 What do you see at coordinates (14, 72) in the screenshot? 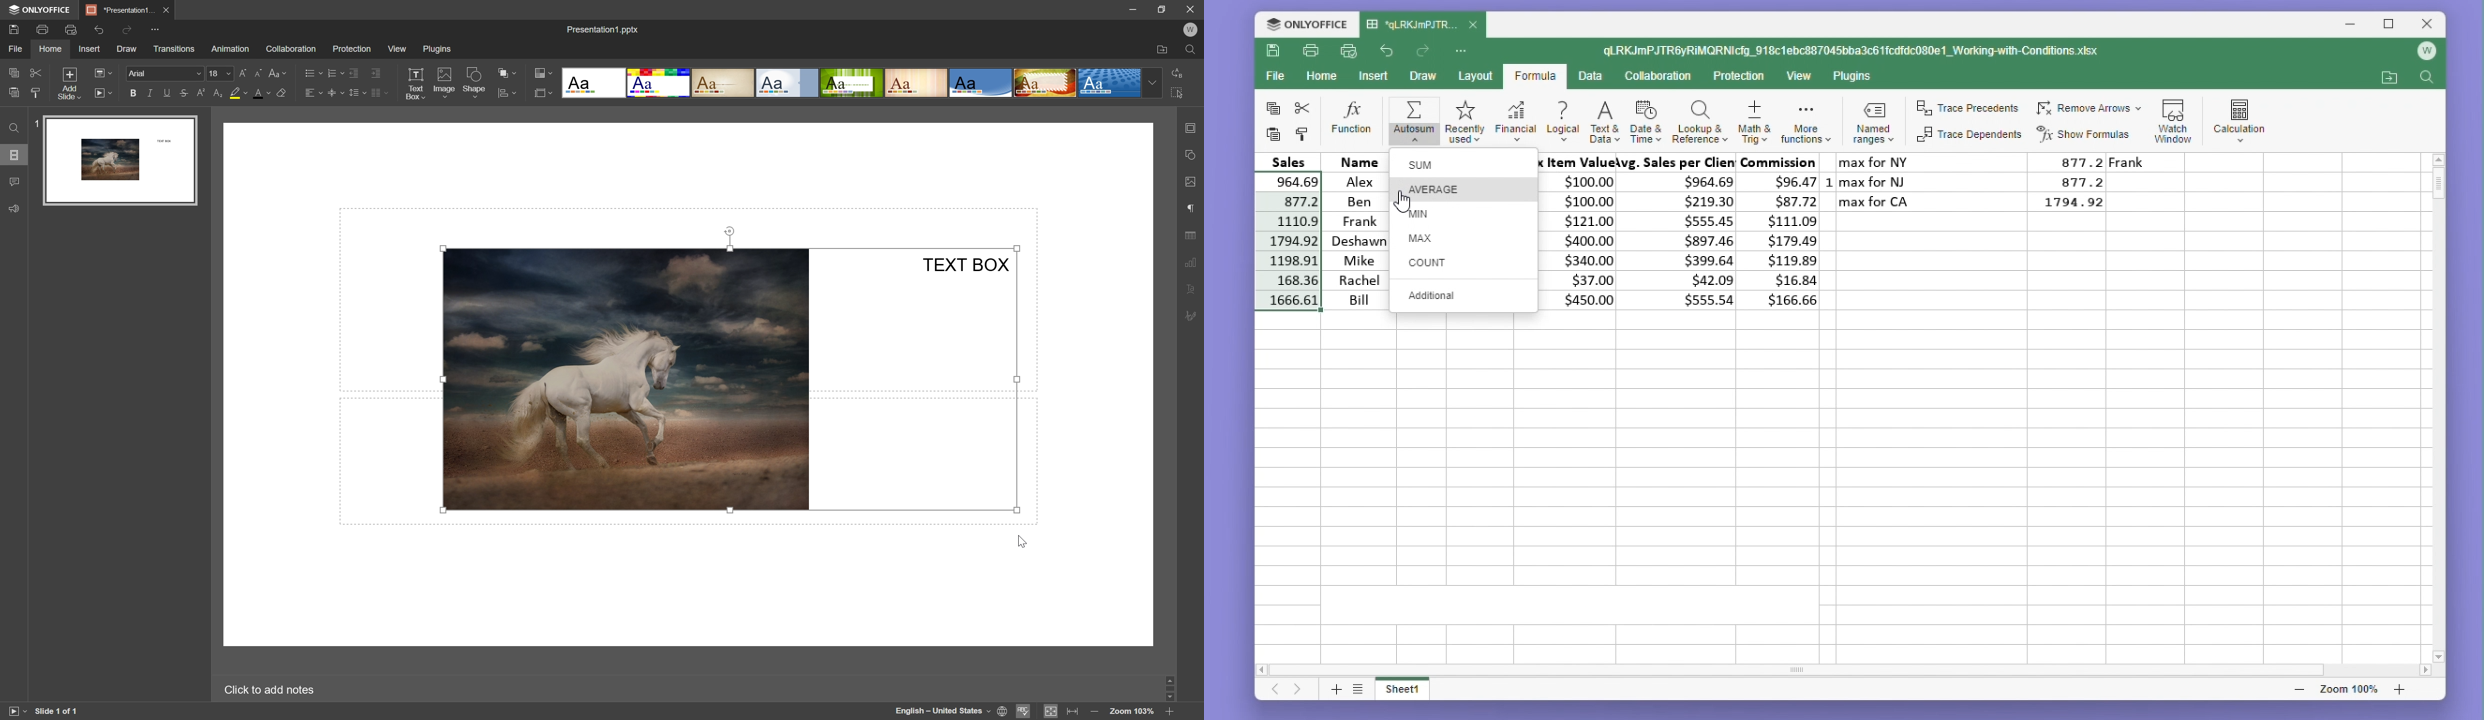
I see `copy` at bounding box center [14, 72].